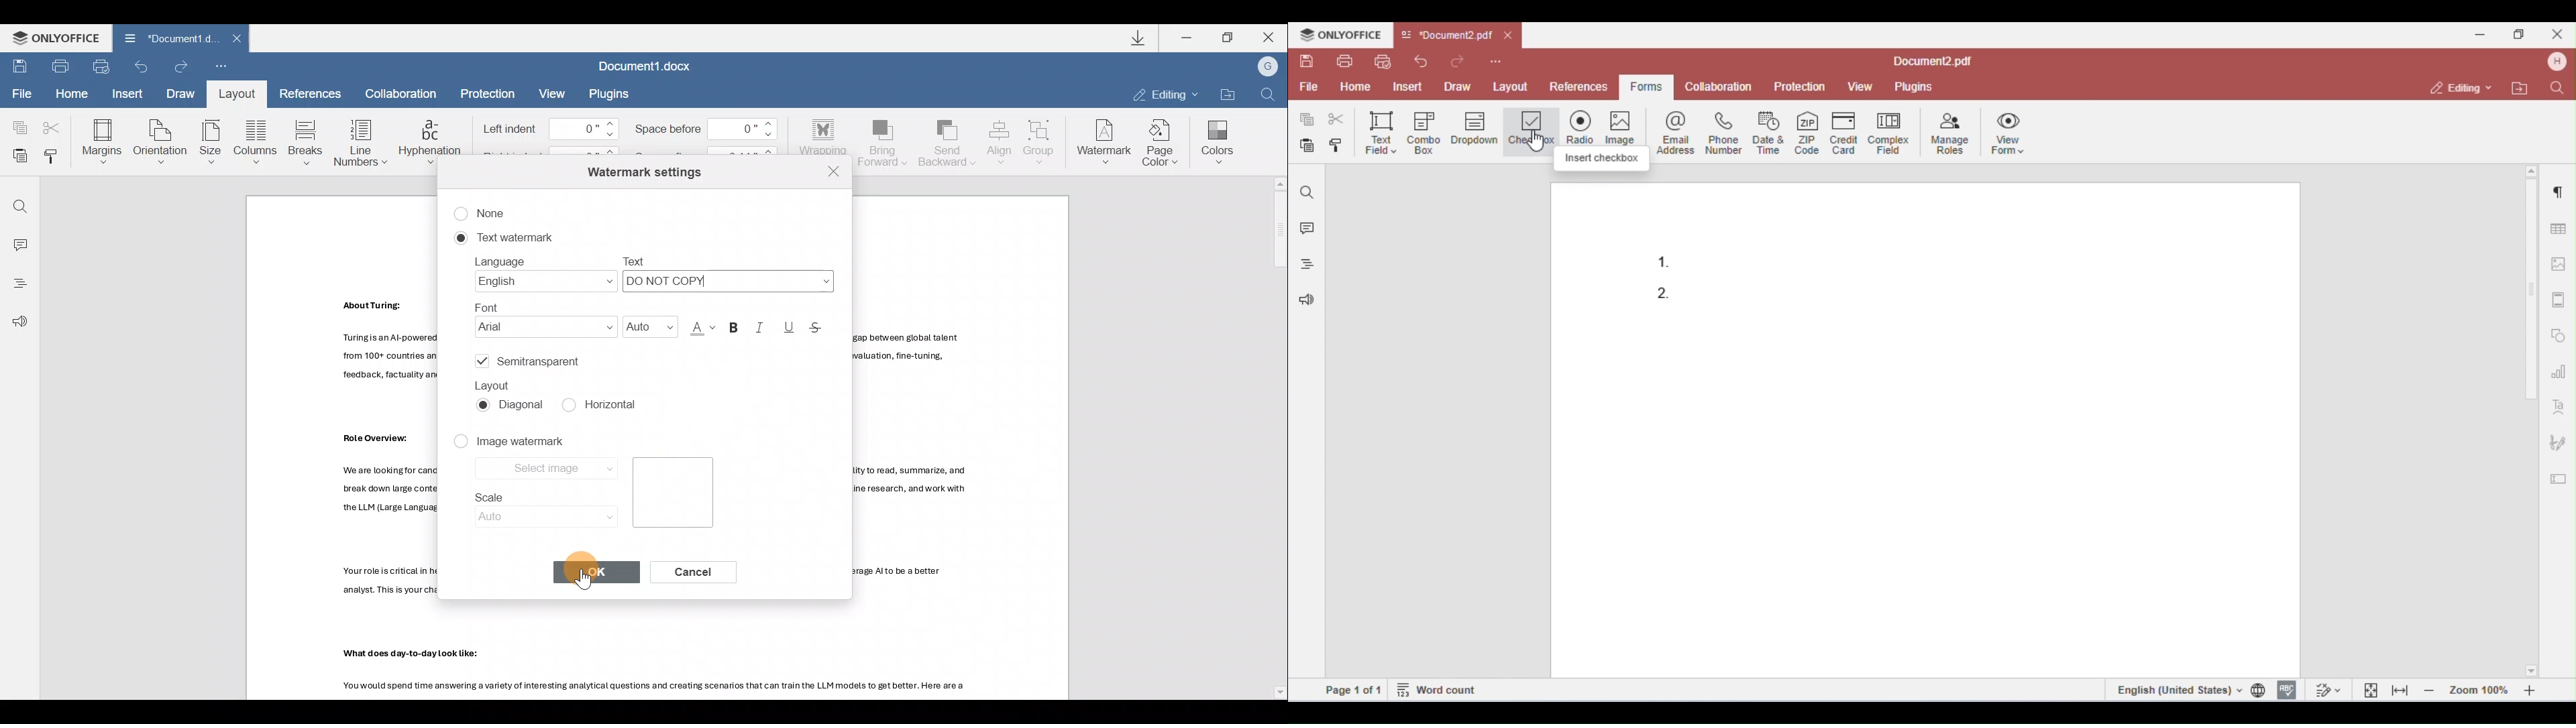 Image resolution: width=2576 pixels, height=728 pixels. I want to click on Image watermark, so click(523, 444).